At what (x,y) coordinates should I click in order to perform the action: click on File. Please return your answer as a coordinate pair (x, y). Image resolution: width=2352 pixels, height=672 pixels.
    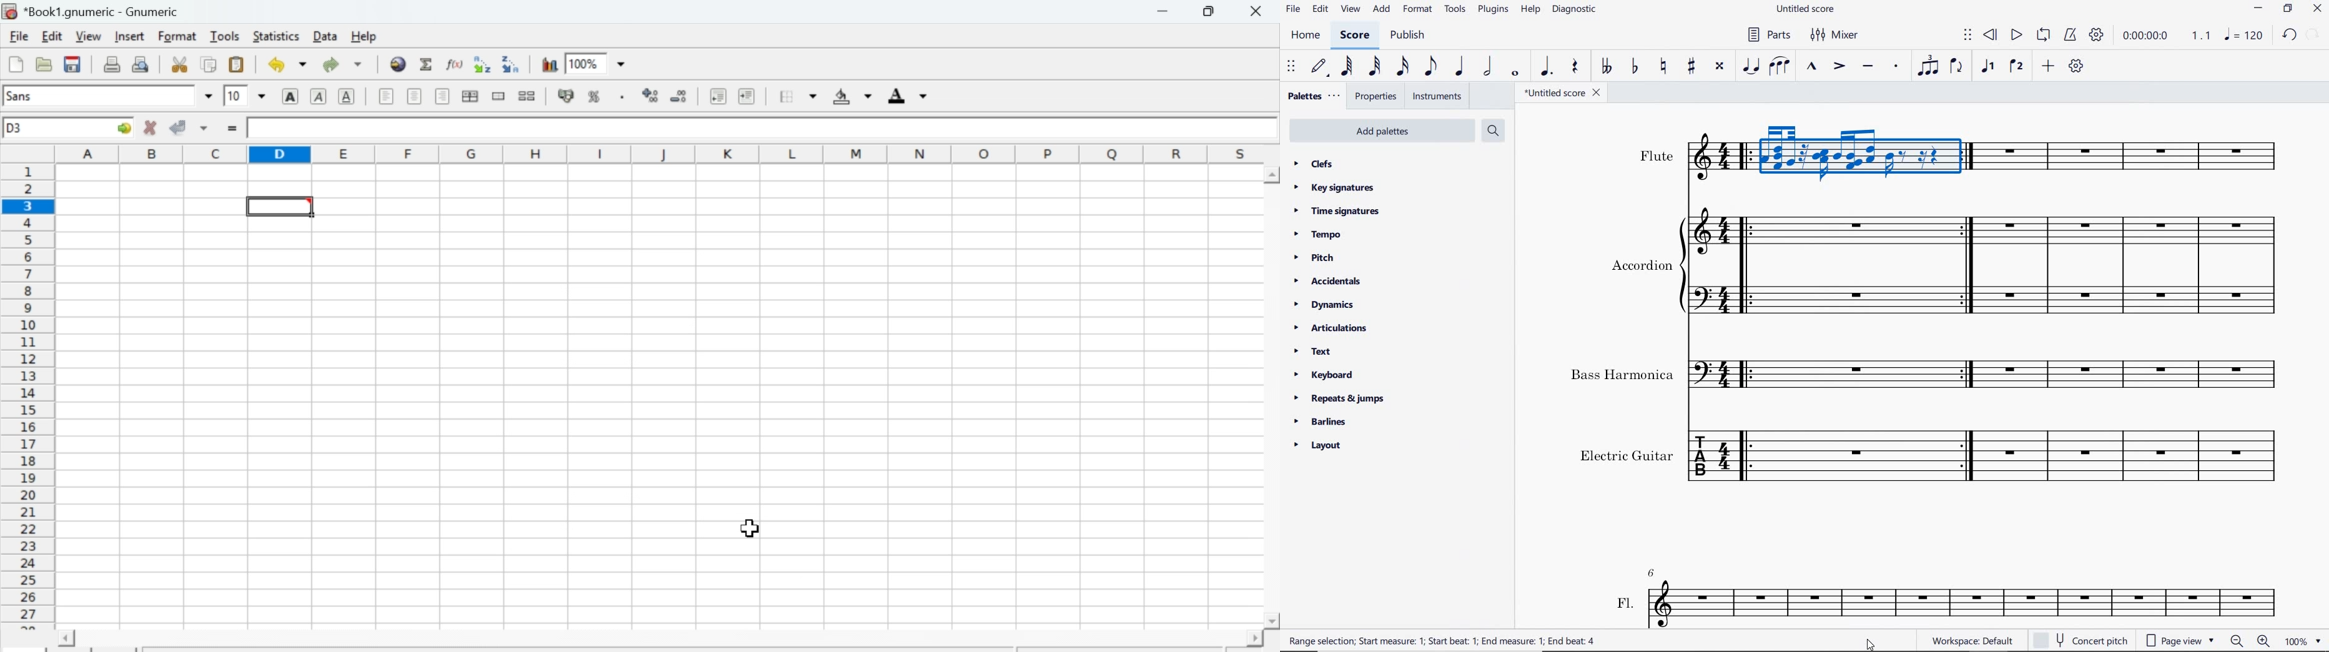
    Looking at the image, I should click on (18, 37).